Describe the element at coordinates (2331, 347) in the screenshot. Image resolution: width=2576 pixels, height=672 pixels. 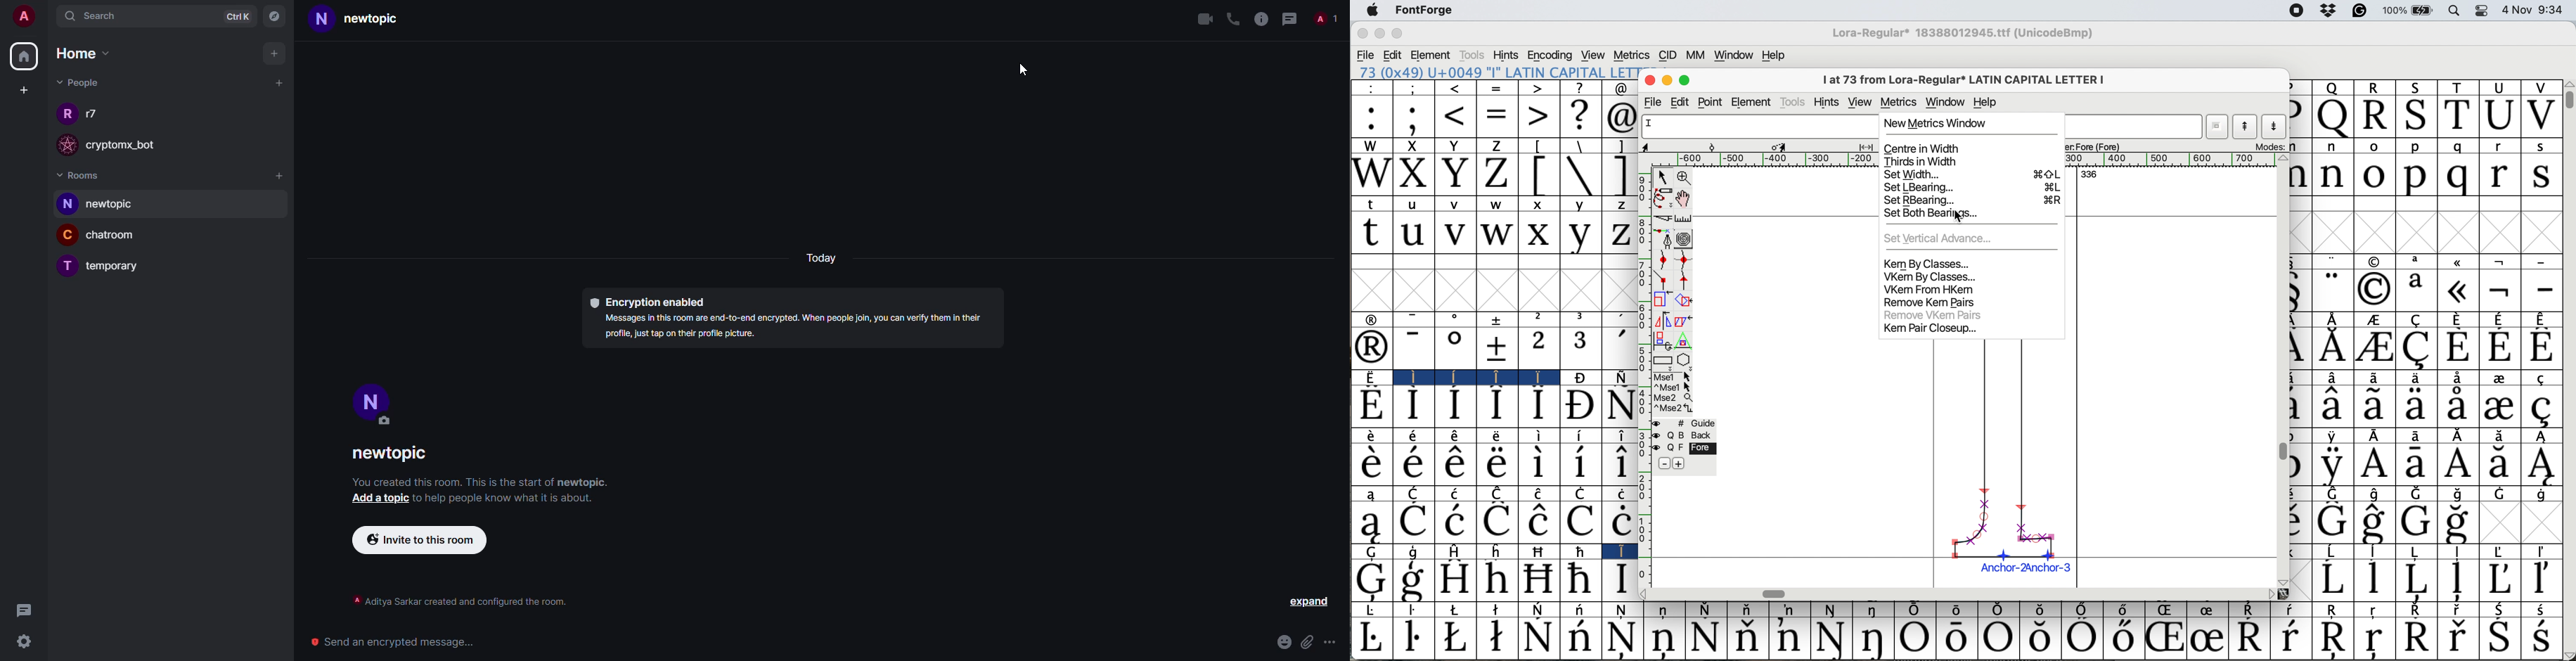
I see `Symbol` at that location.